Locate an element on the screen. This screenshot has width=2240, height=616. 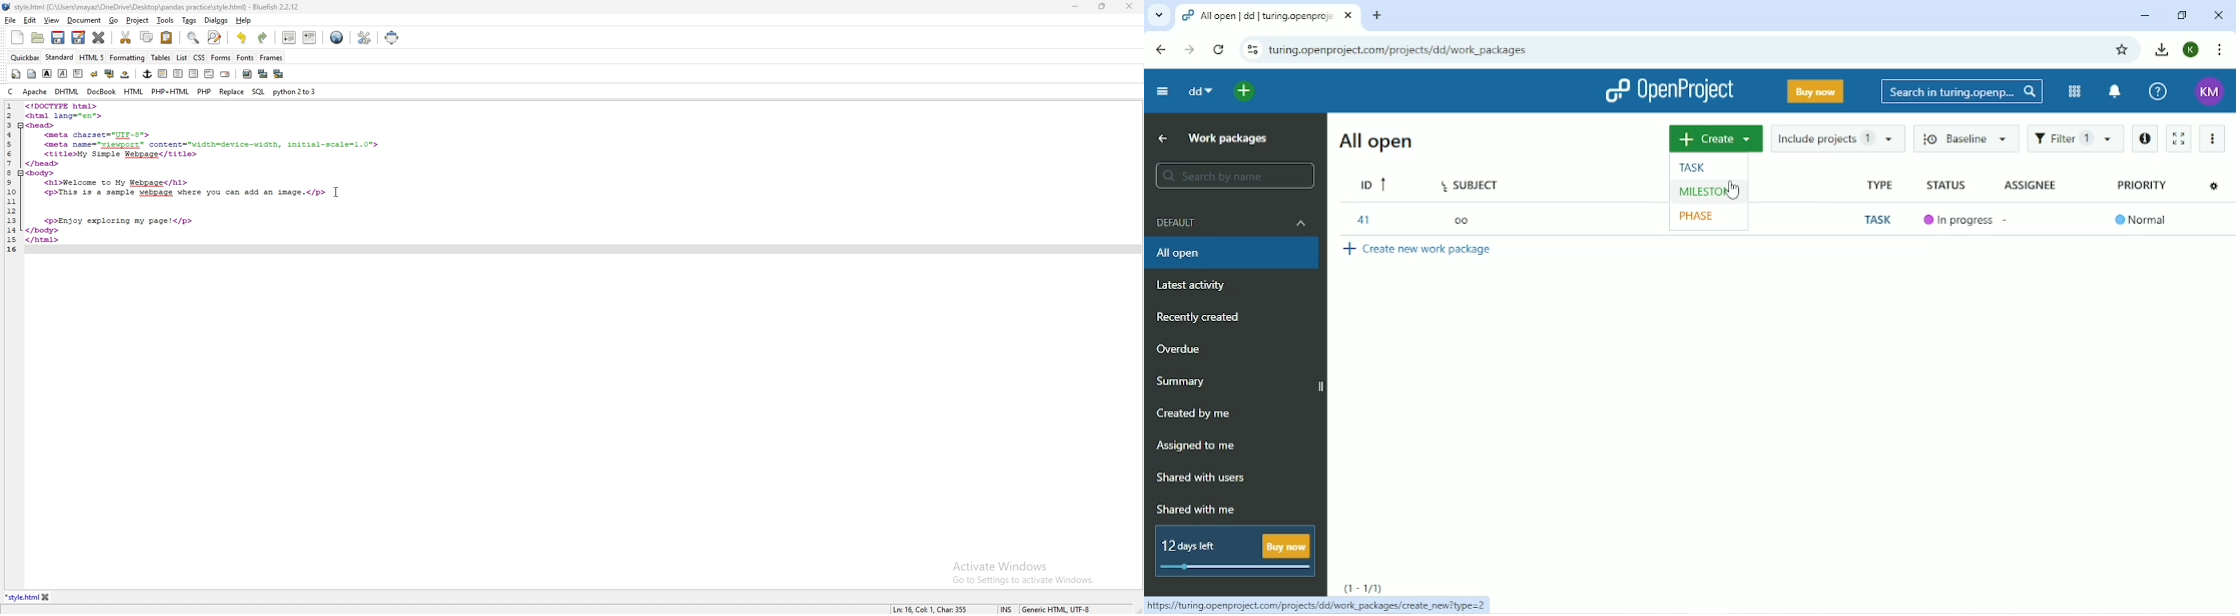
Activate Windows is located at coordinates (1001, 566).